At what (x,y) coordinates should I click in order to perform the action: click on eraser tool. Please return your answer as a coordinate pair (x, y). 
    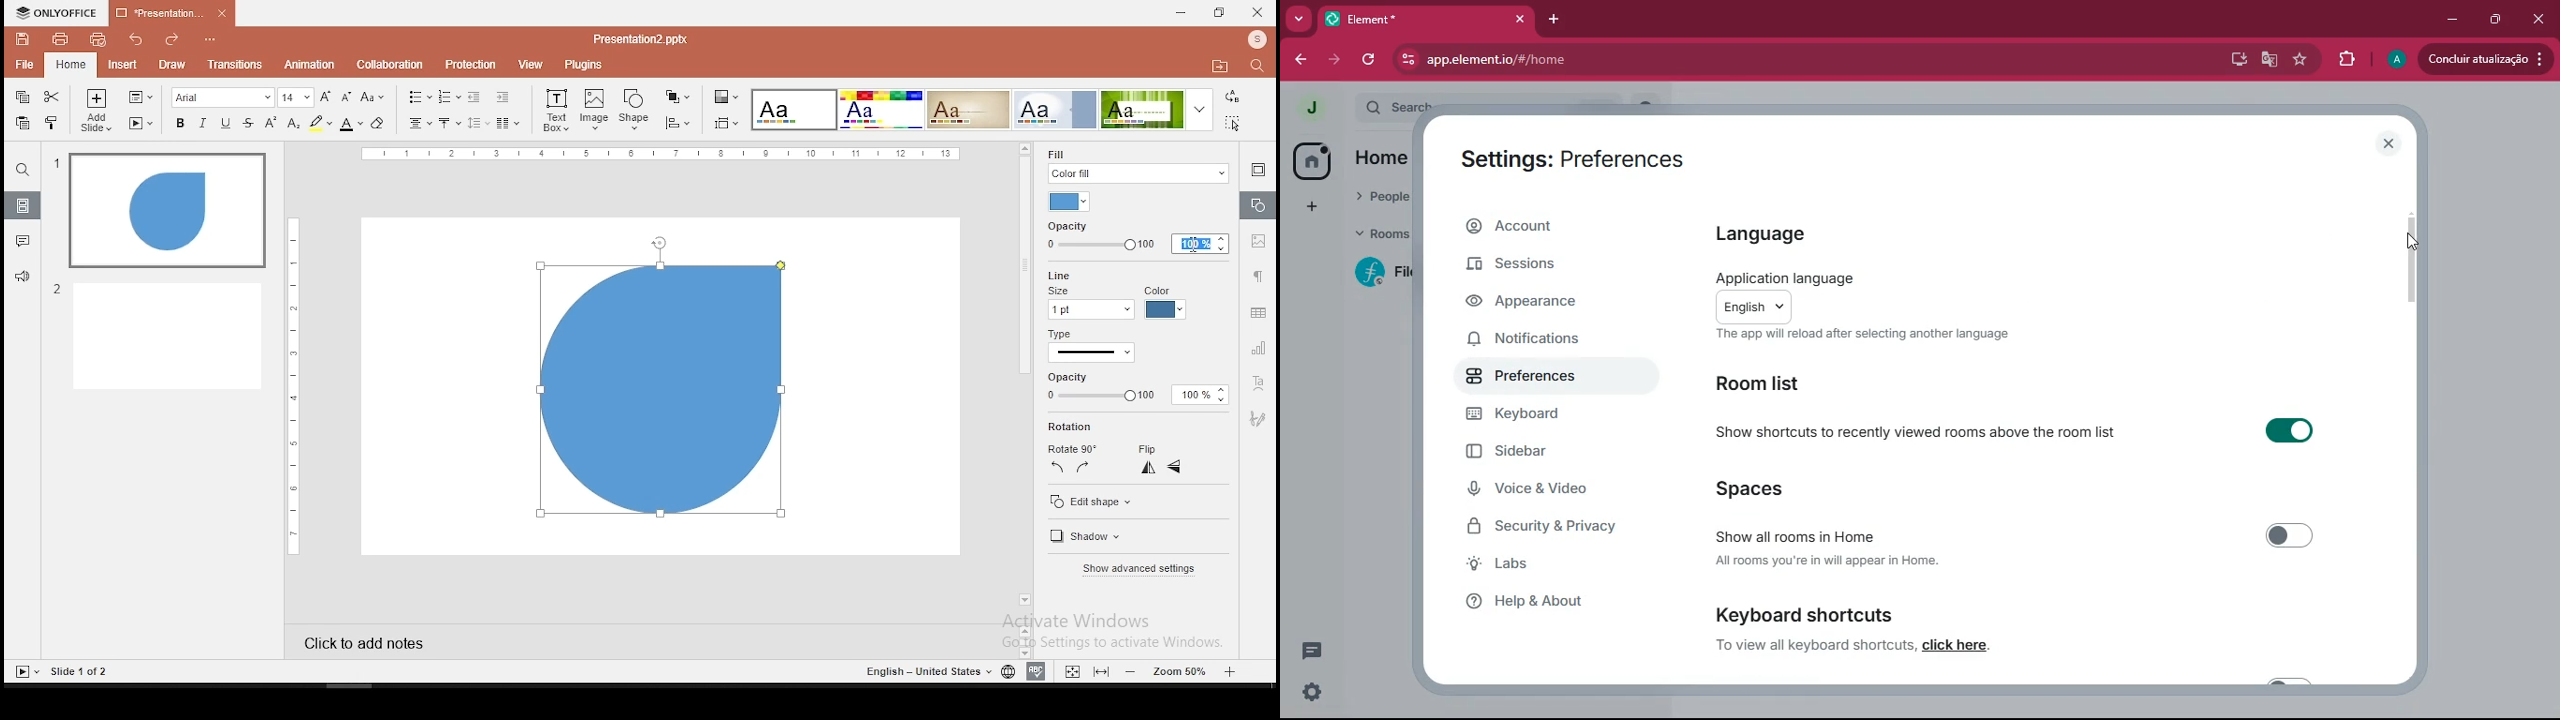
    Looking at the image, I should click on (378, 123).